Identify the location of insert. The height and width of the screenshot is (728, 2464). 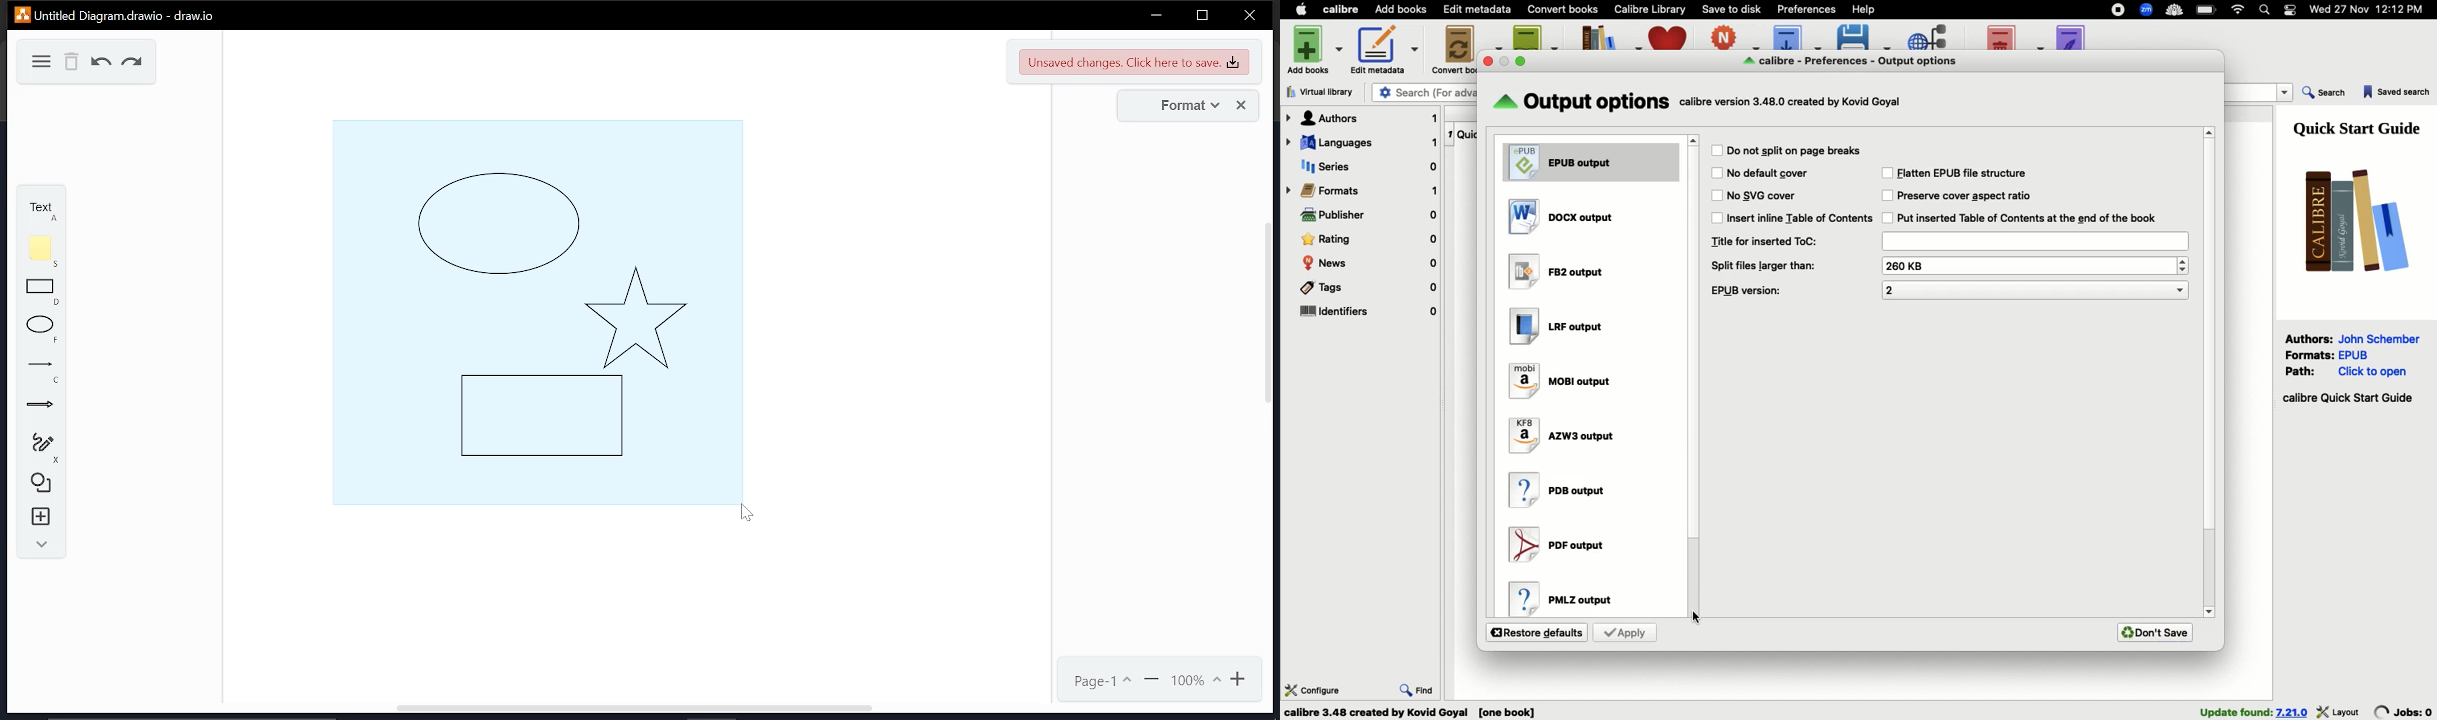
(42, 517).